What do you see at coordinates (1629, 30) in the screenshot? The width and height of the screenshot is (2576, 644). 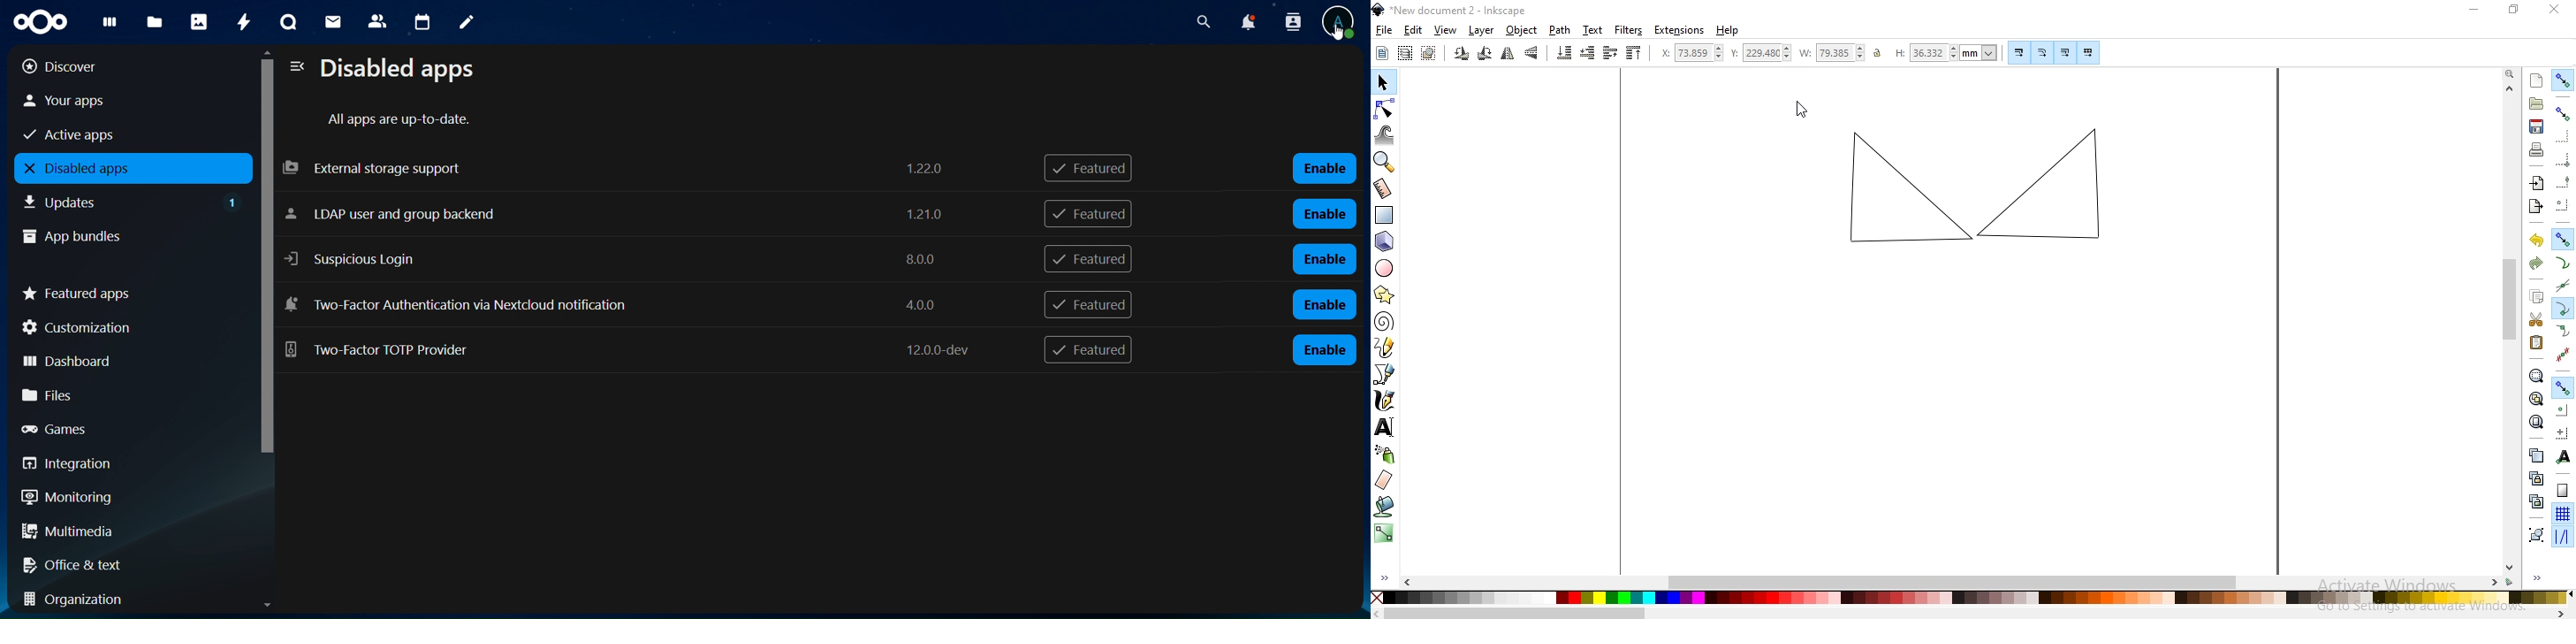 I see `filters` at bounding box center [1629, 30].